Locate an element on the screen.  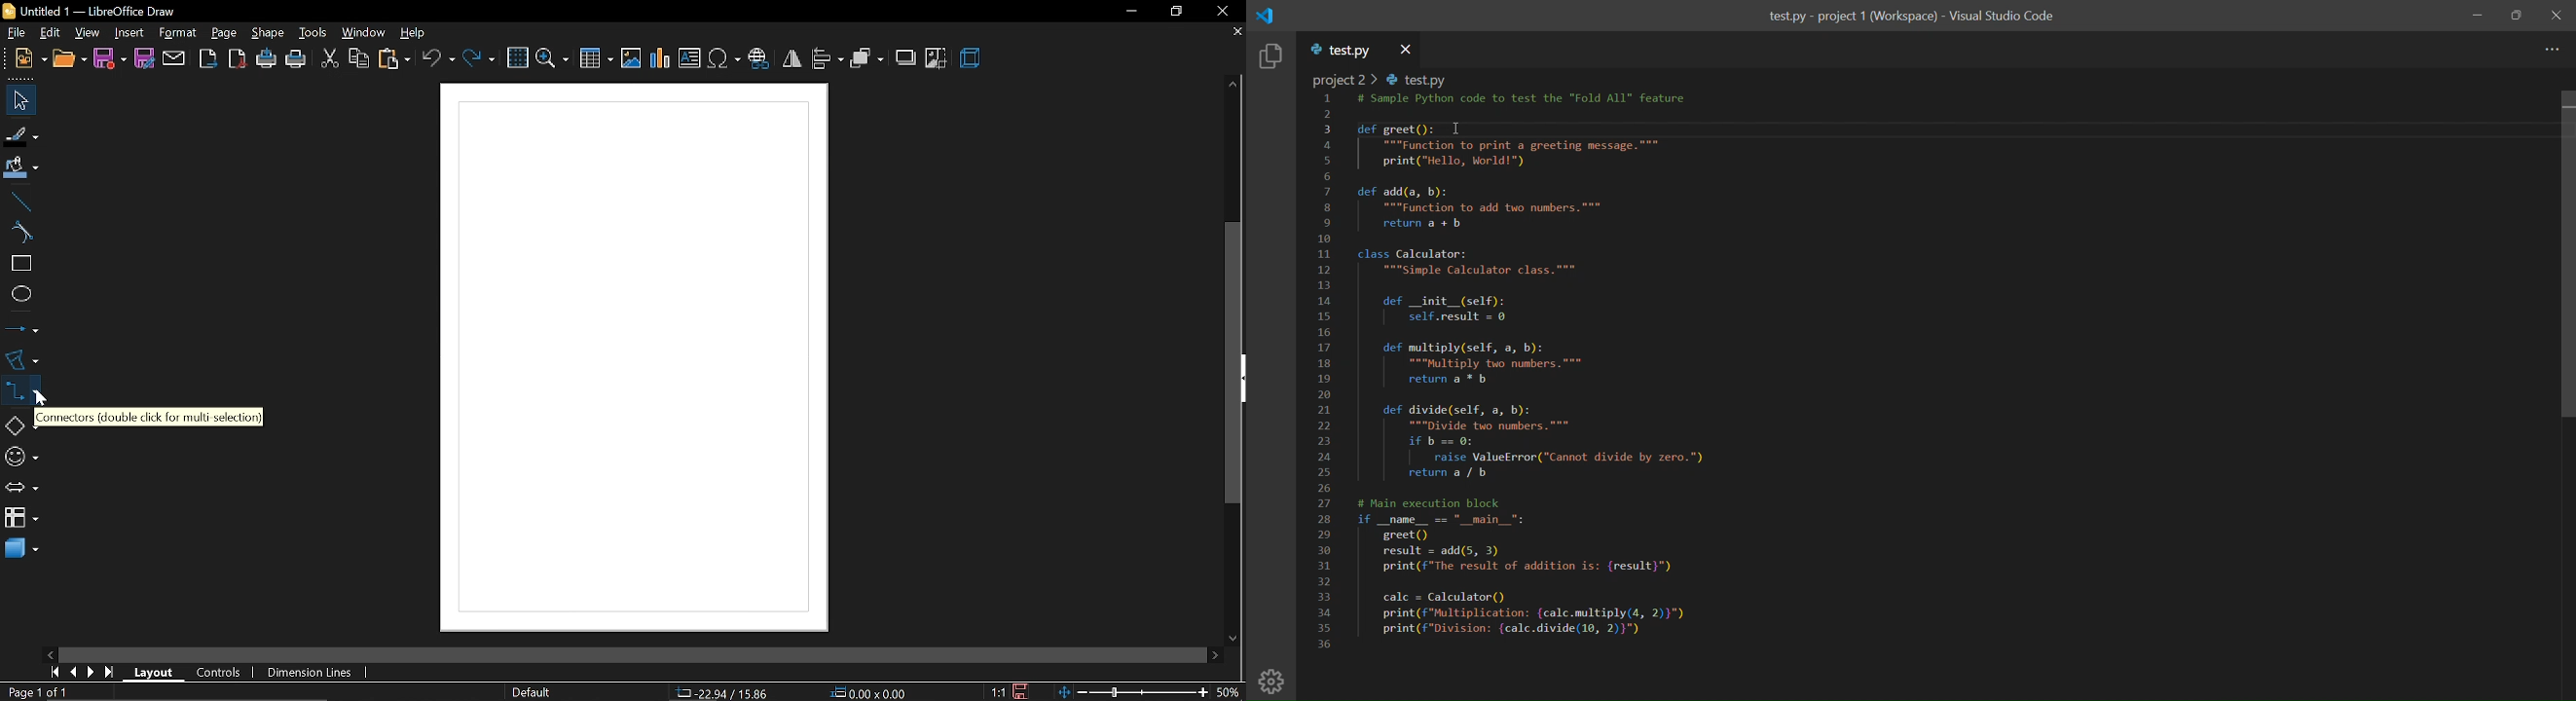
Default is located at coordinates (532, 693).